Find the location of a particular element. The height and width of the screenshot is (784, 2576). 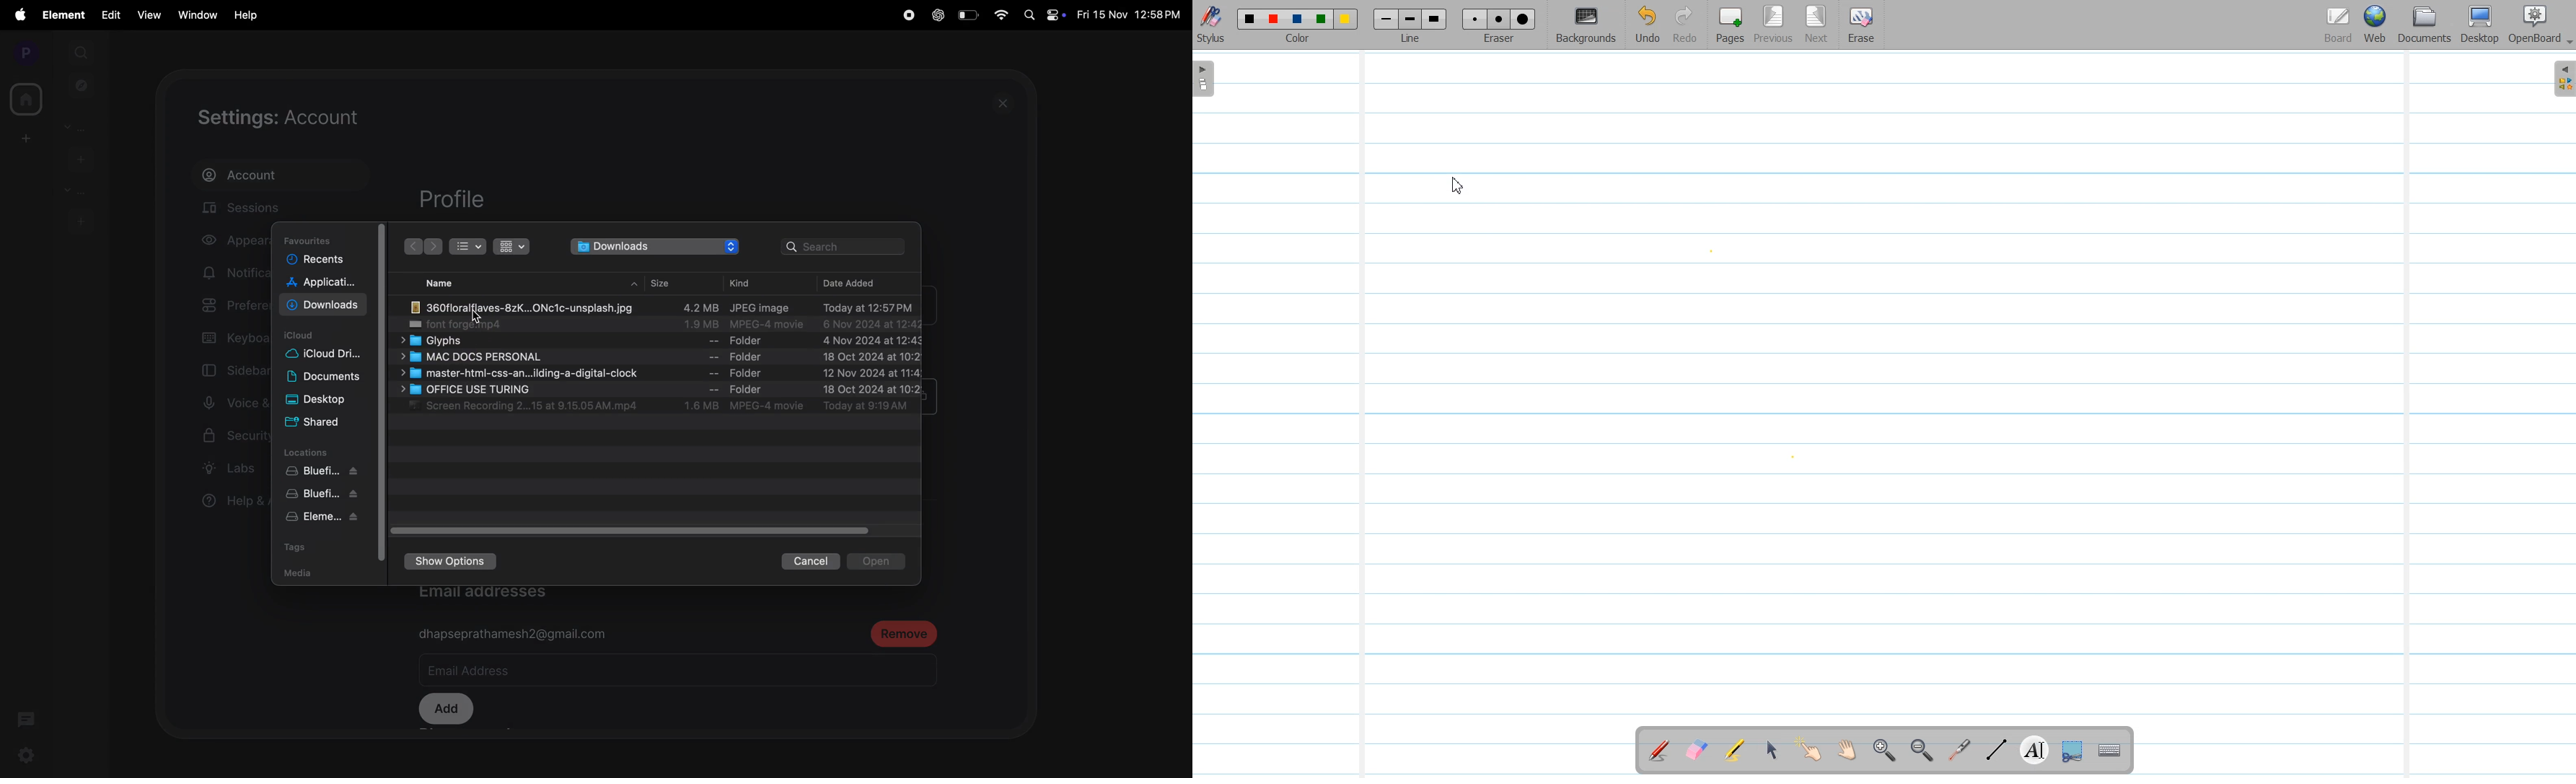

downloads is located at coordinates (654, 246).